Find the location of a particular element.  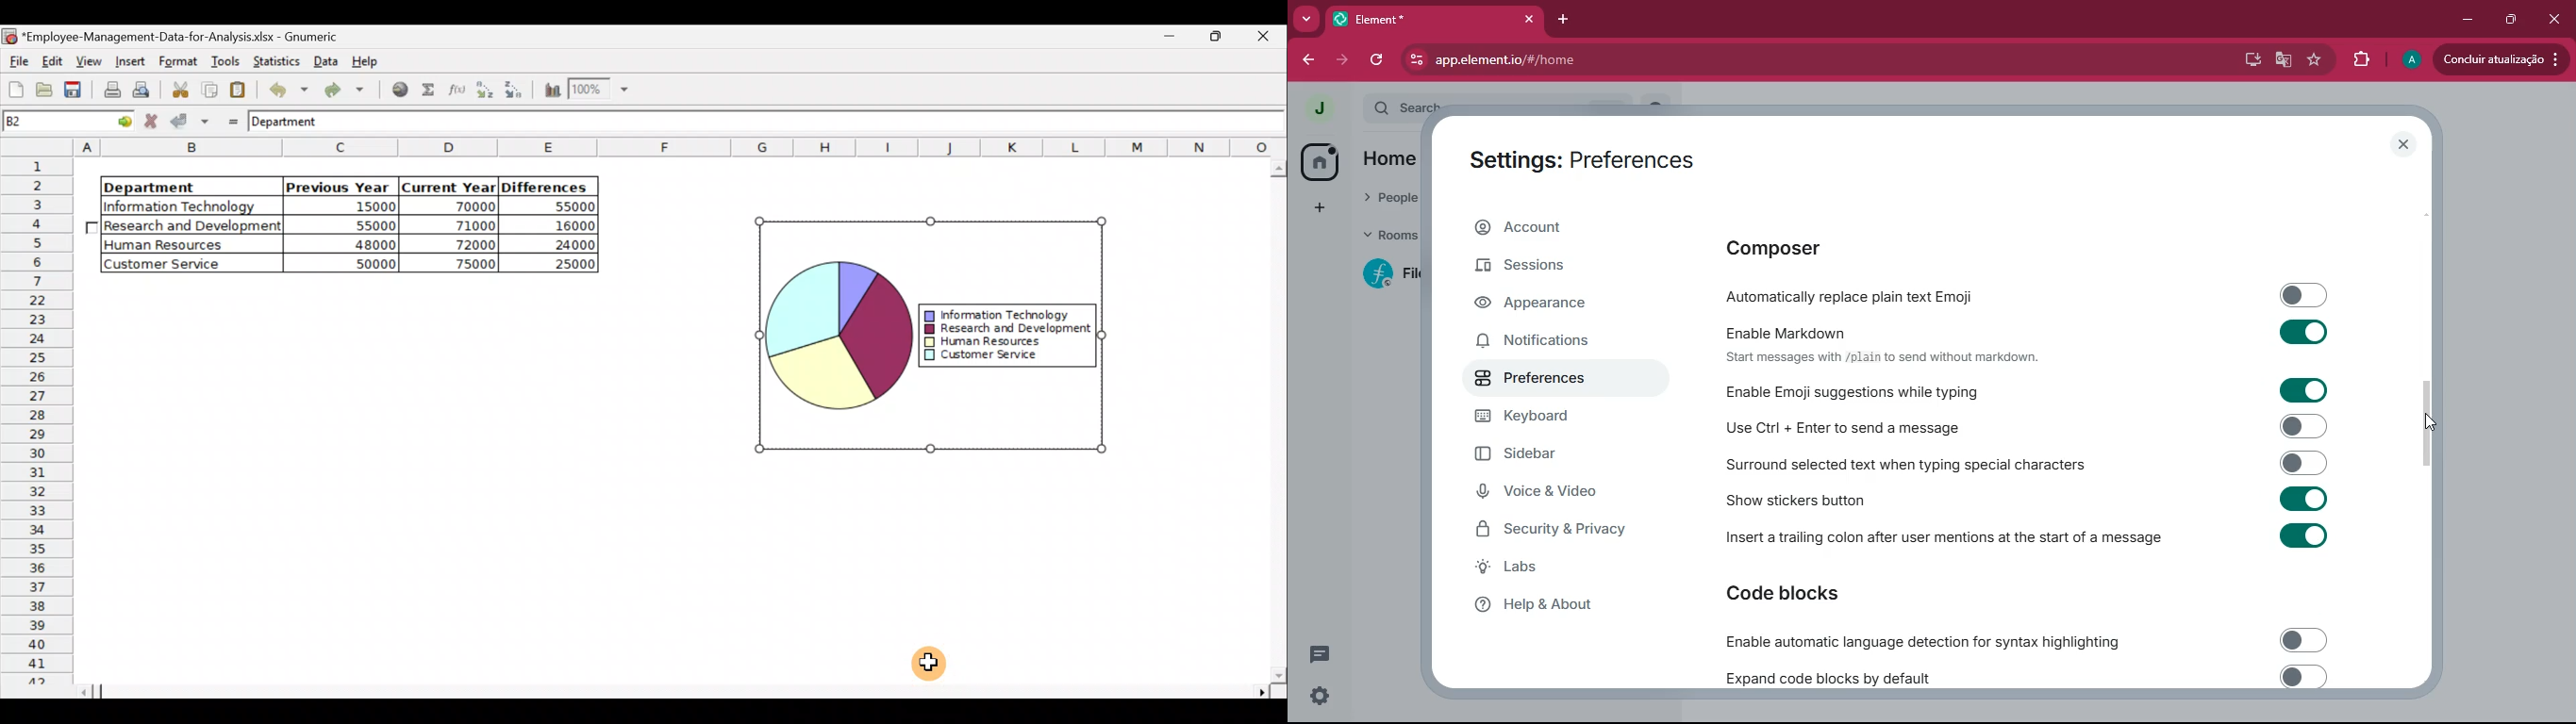

conversation is located at coordinates (1316, 654).